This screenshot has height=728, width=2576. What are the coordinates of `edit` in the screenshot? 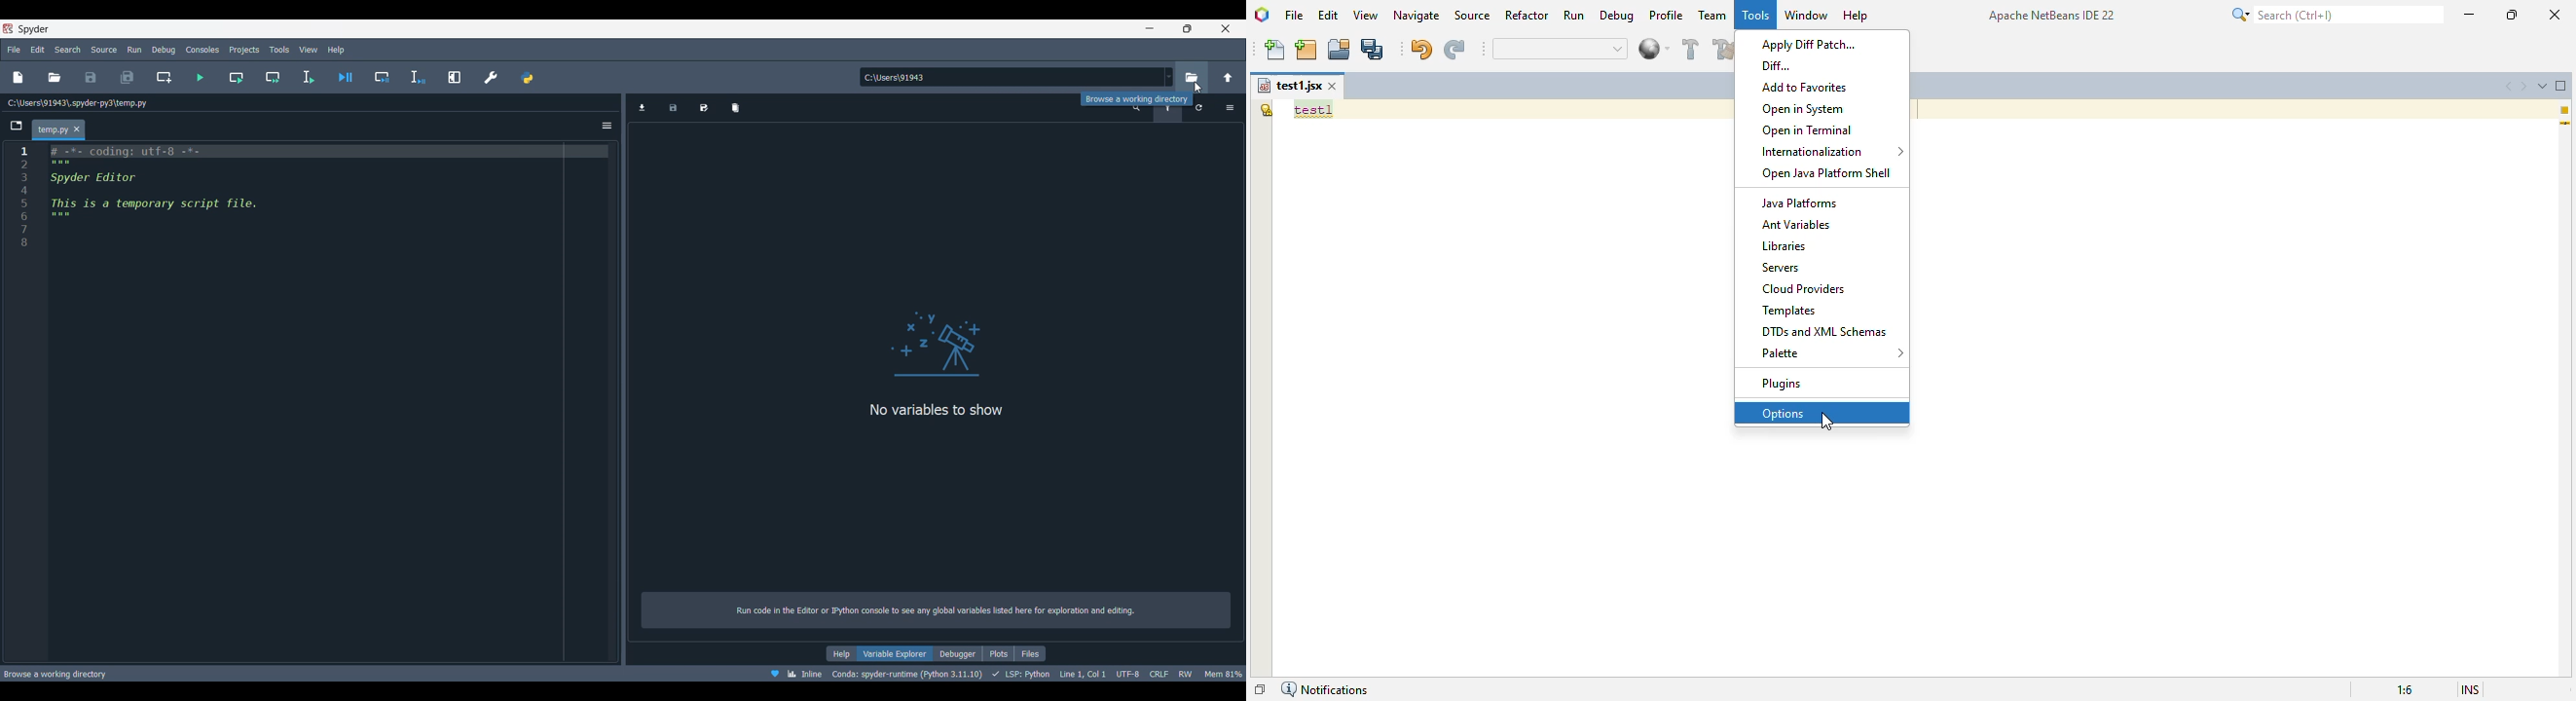 It's located at (1329, 15).